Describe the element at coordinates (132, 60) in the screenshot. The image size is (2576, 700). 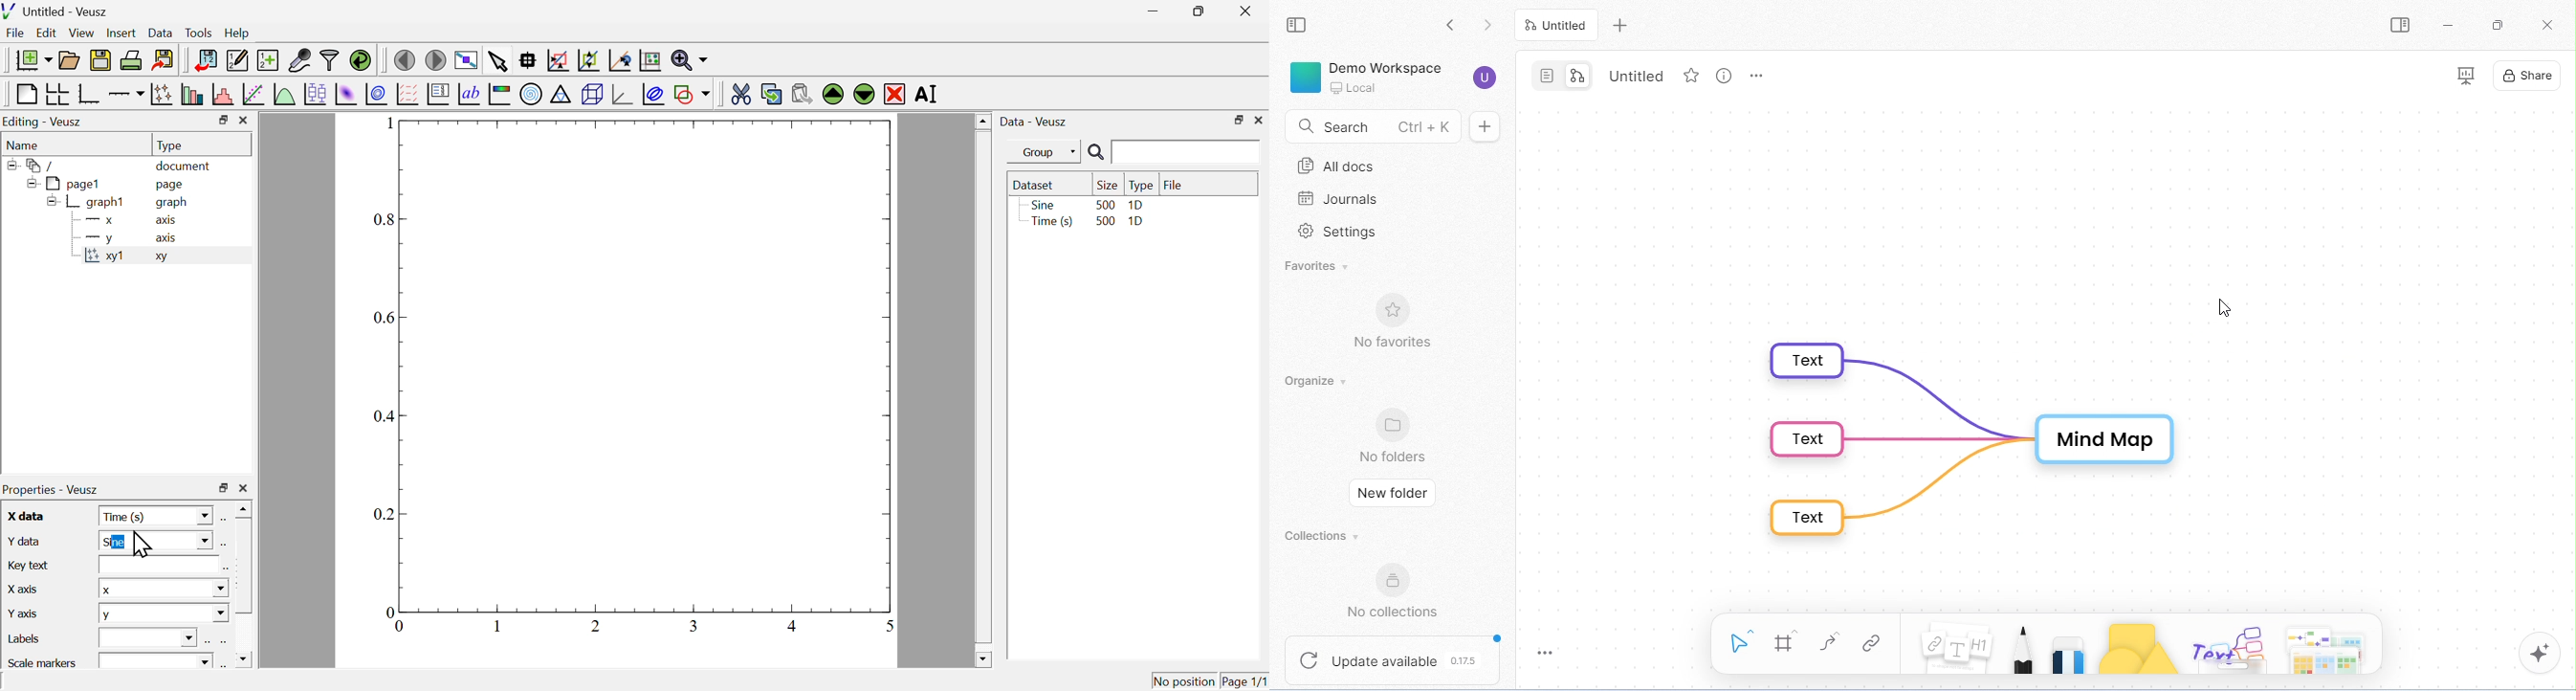
I see `print the document` at that location.